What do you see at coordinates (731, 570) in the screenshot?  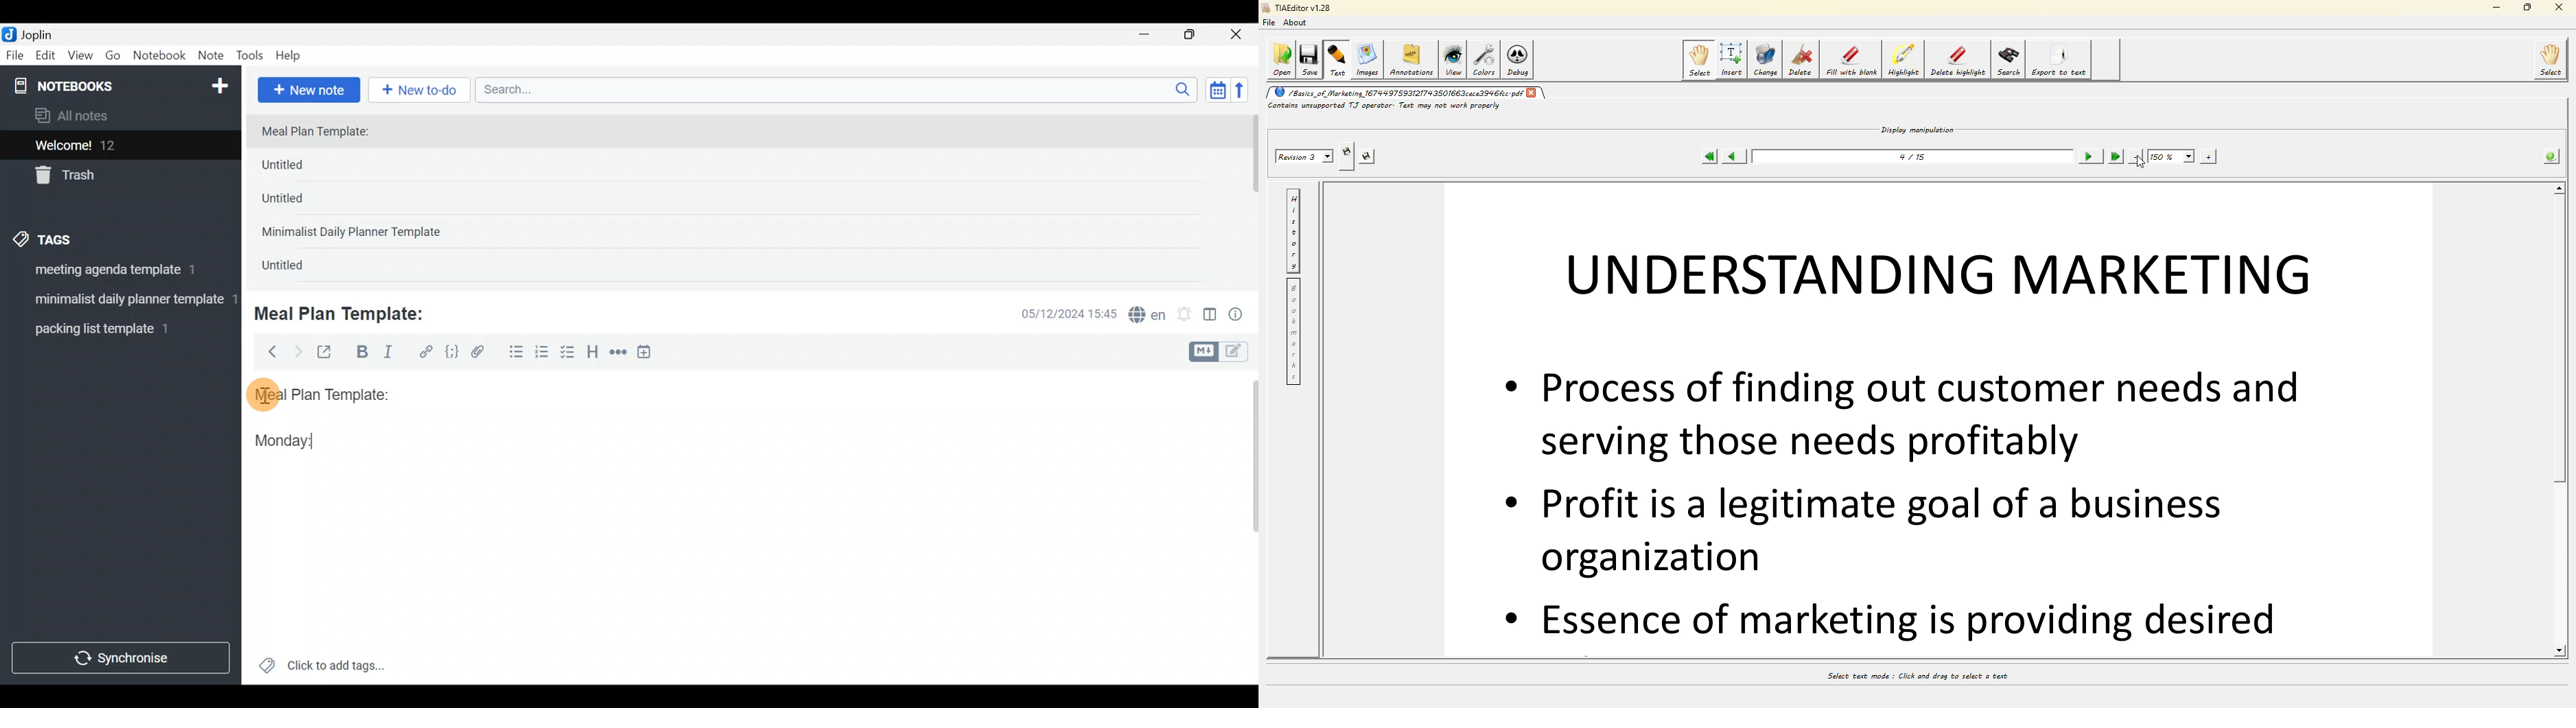 I see `Text editor` at bounding box center [731, 570].